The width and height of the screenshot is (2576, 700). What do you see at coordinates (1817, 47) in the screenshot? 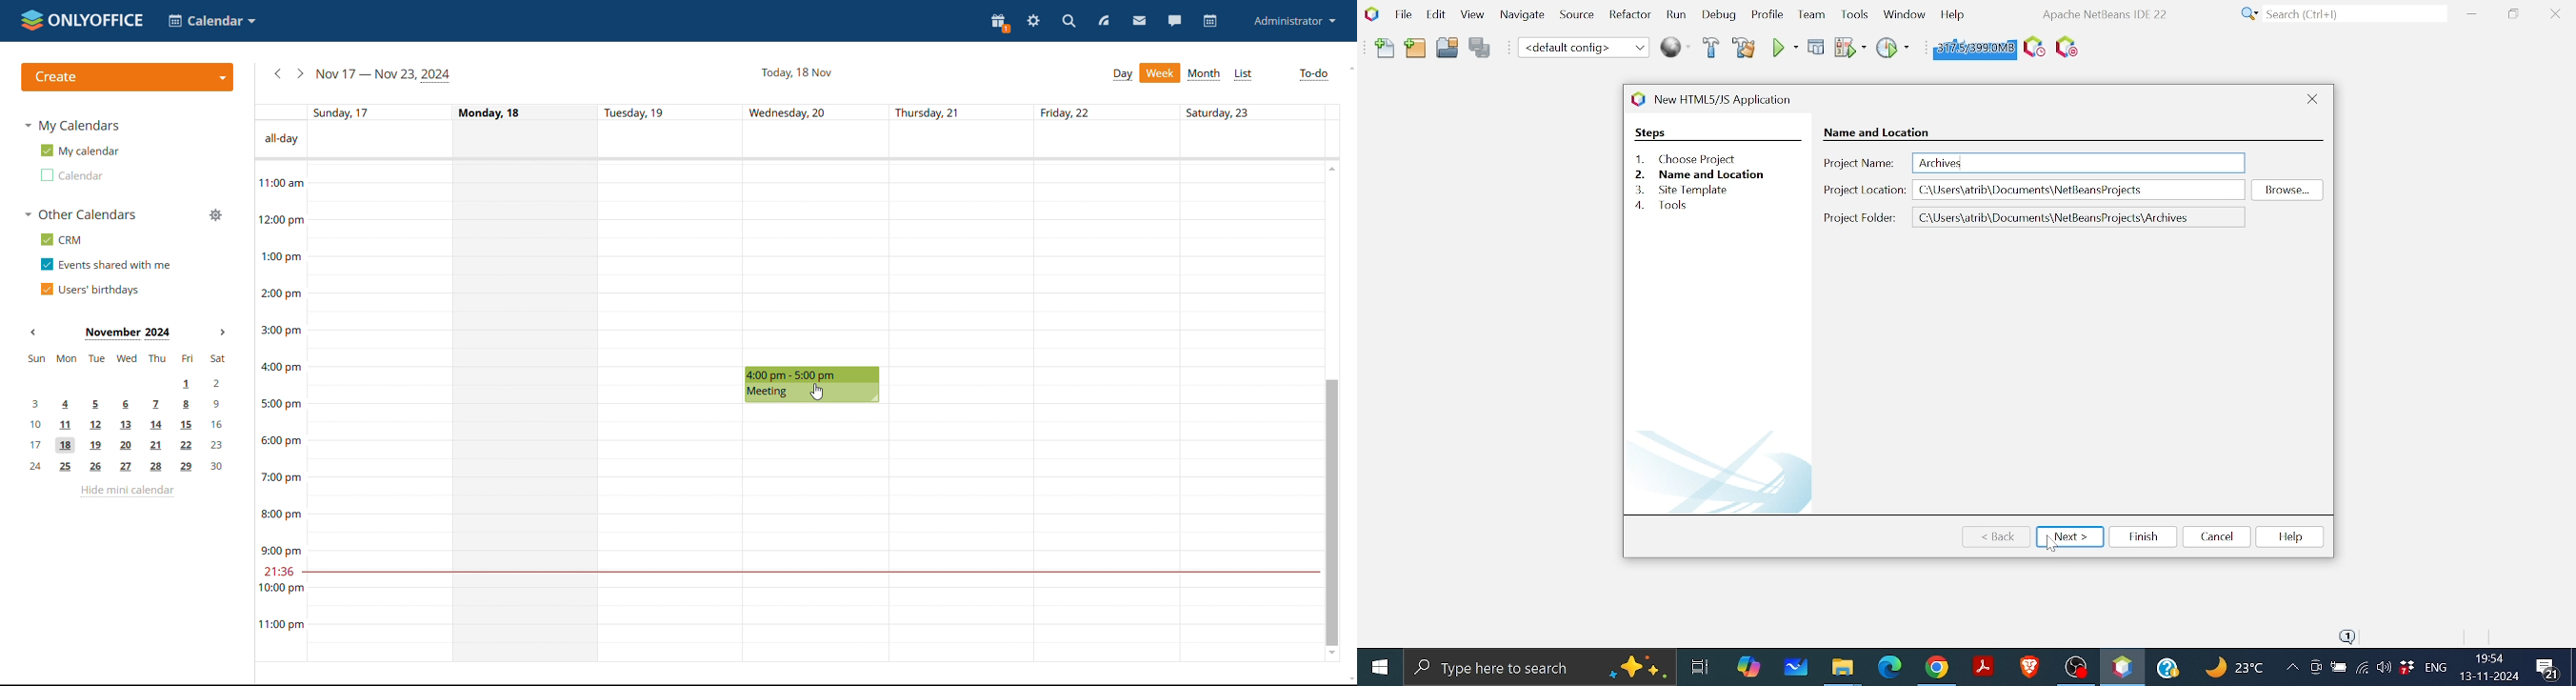
I see `Debug` at bounding box center [1817, 47].